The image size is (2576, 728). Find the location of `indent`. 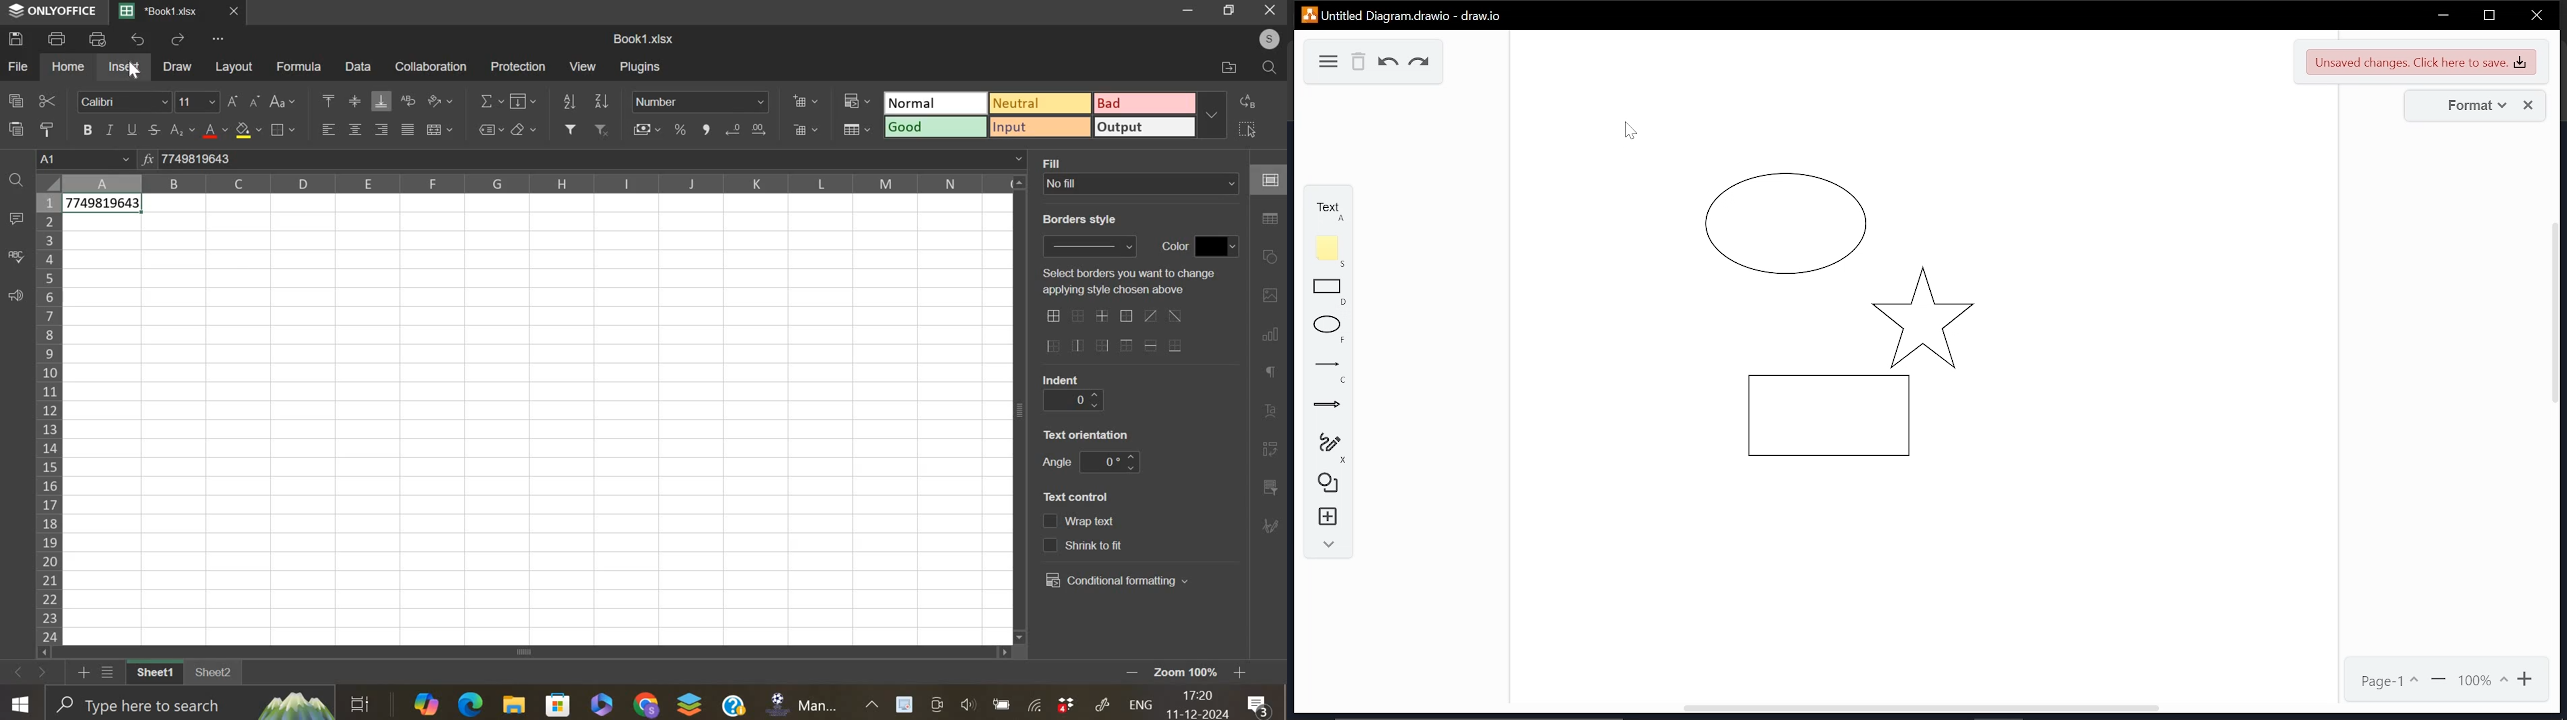

indent is located at coordinates (1073, 401).